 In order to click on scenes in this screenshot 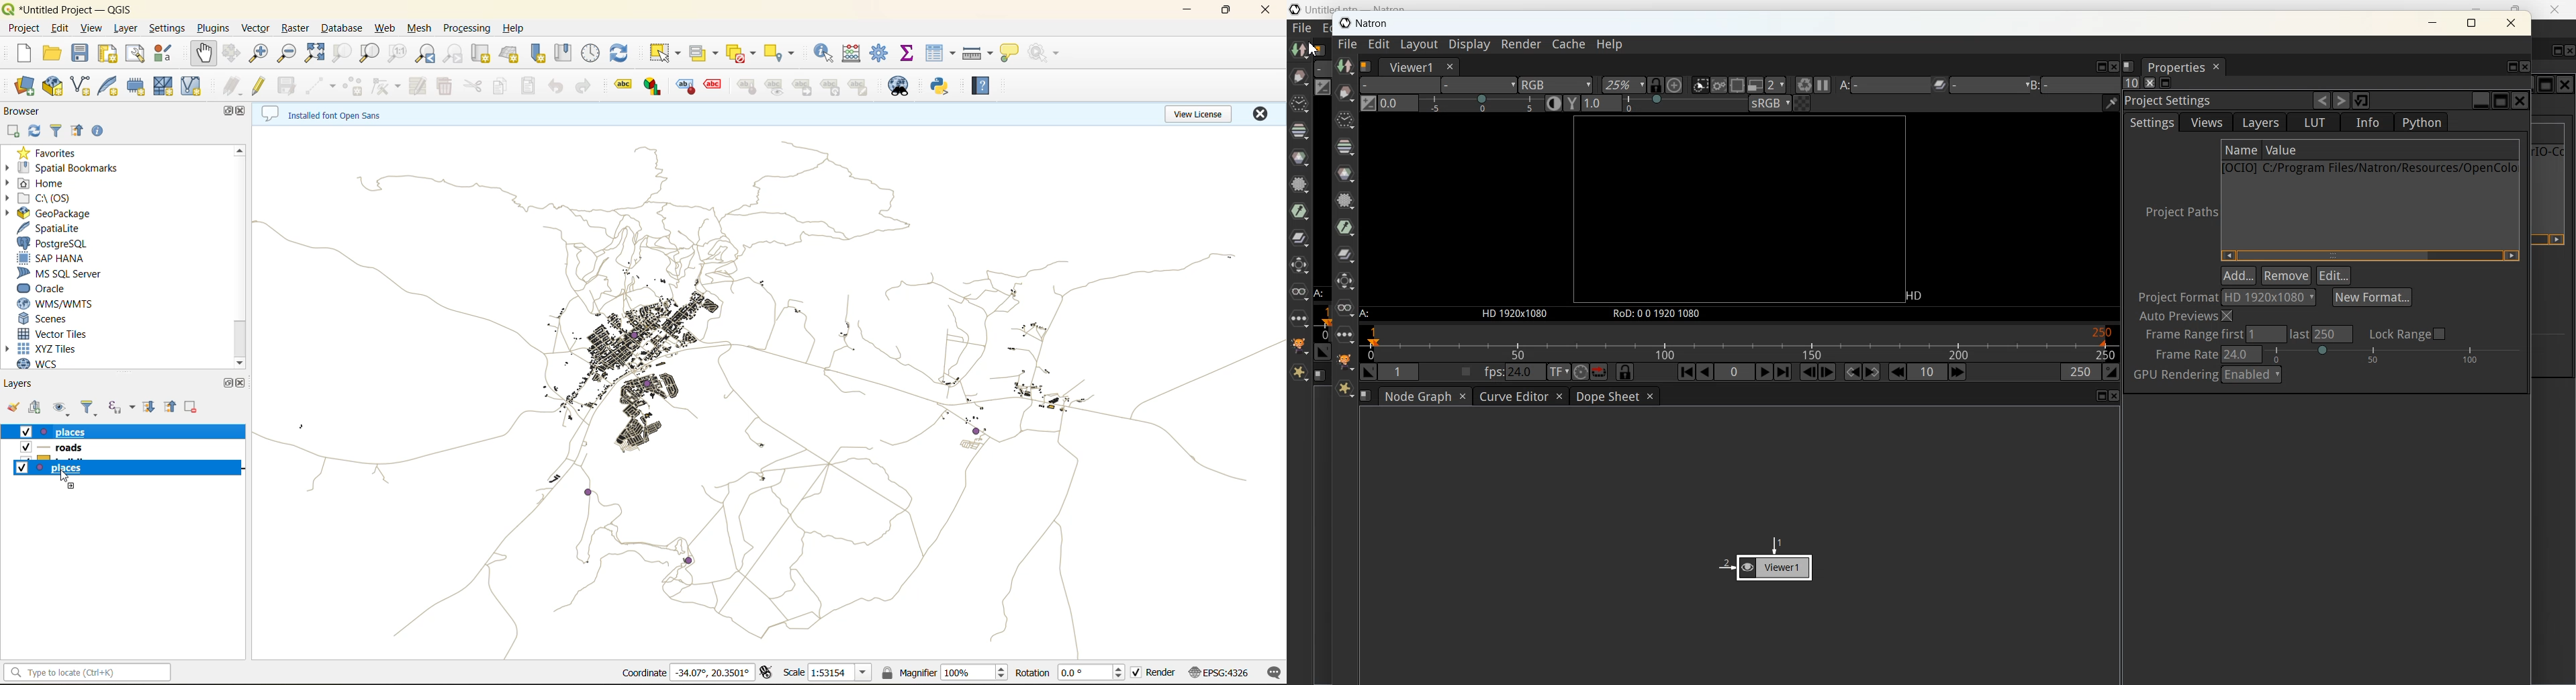, I will do `click(68, 320)`.